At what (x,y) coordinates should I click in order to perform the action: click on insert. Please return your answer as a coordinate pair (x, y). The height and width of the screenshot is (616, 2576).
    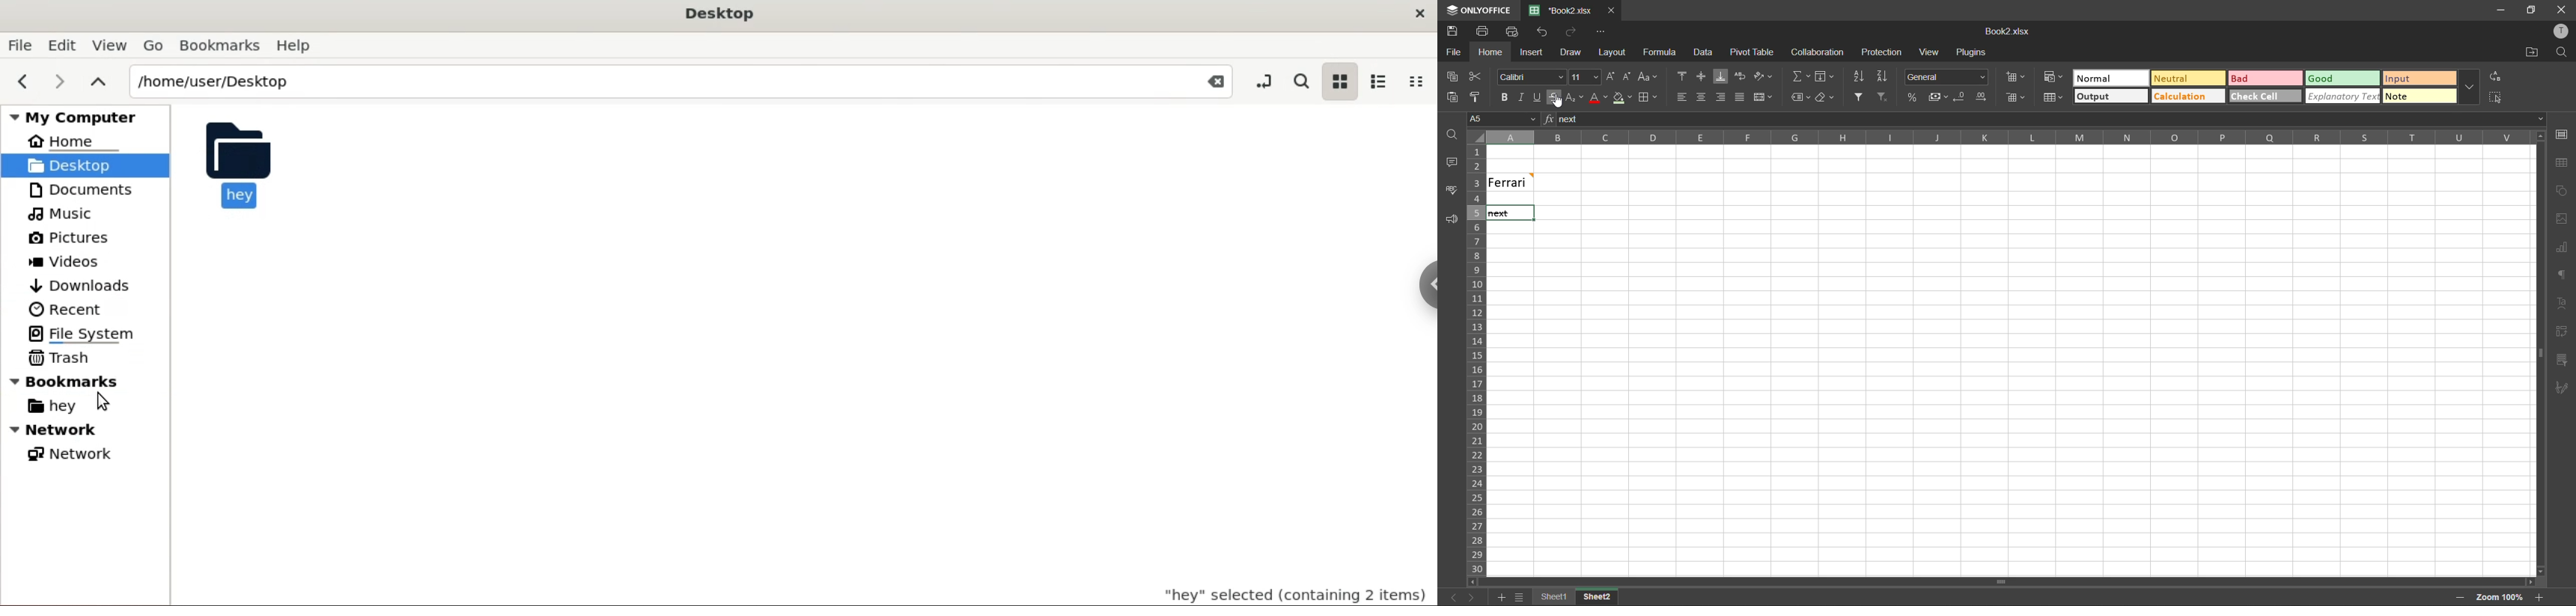
    Looking at the image, I should click on (1532, 54).